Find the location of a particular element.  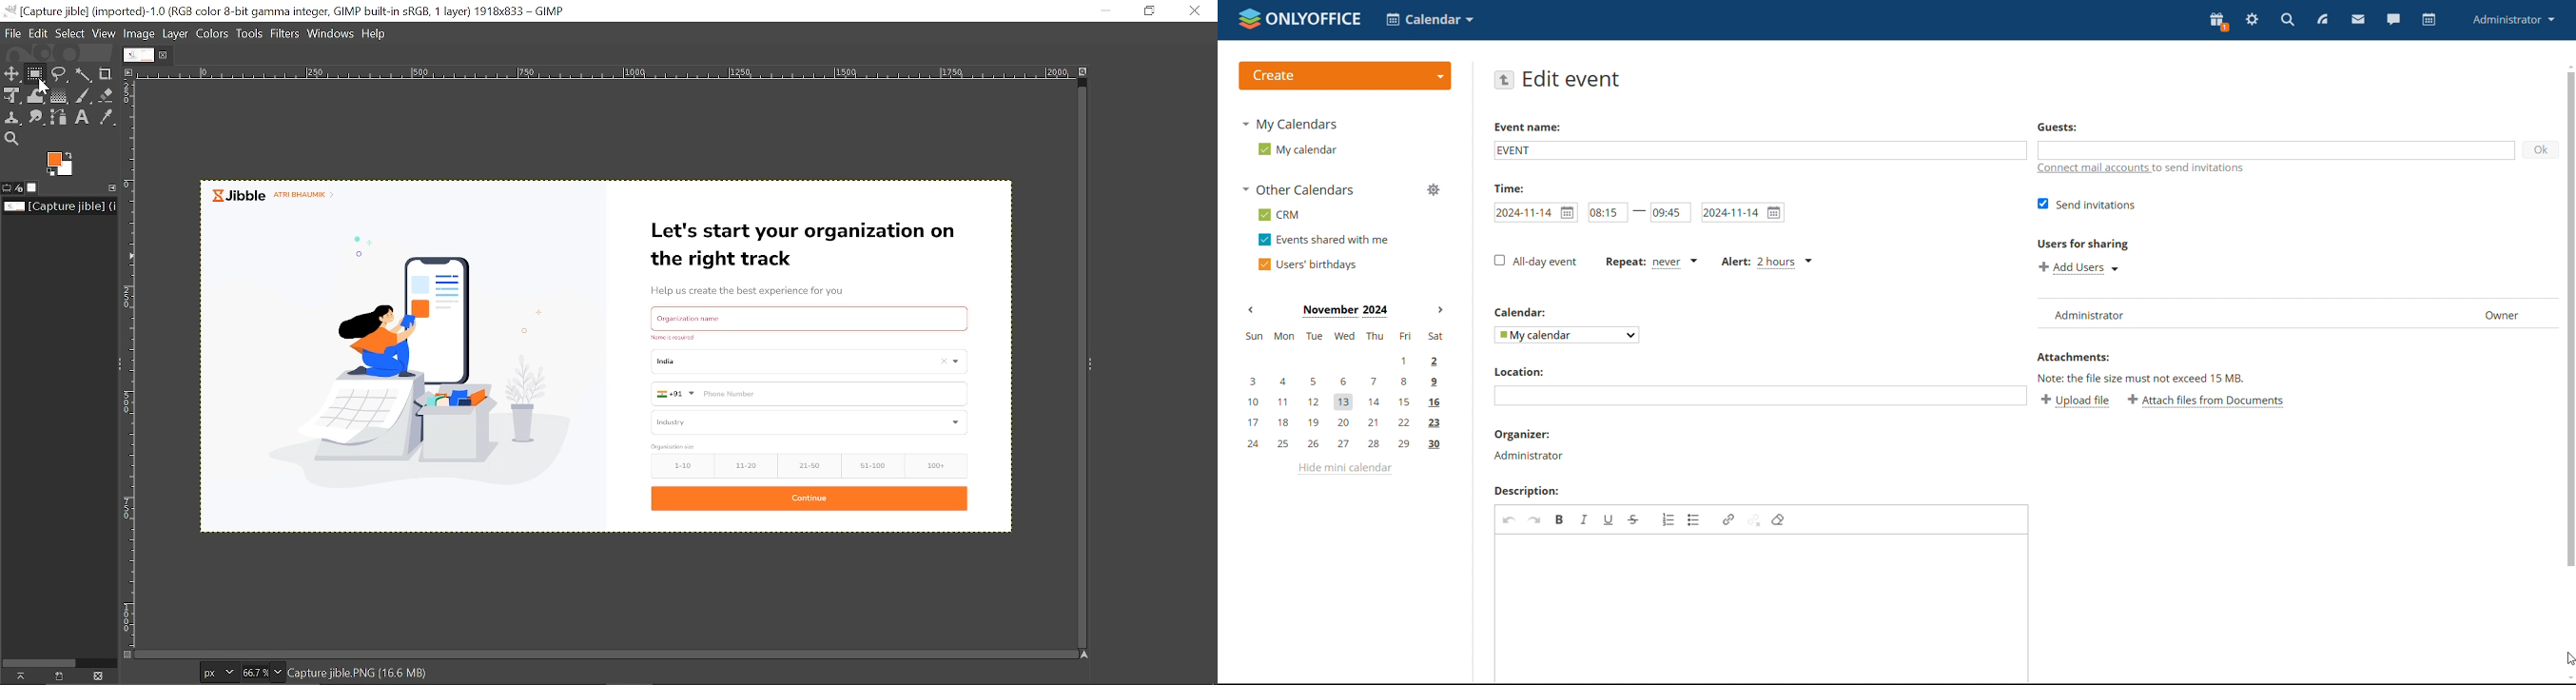

crm is located at coordinates (1277, 215).